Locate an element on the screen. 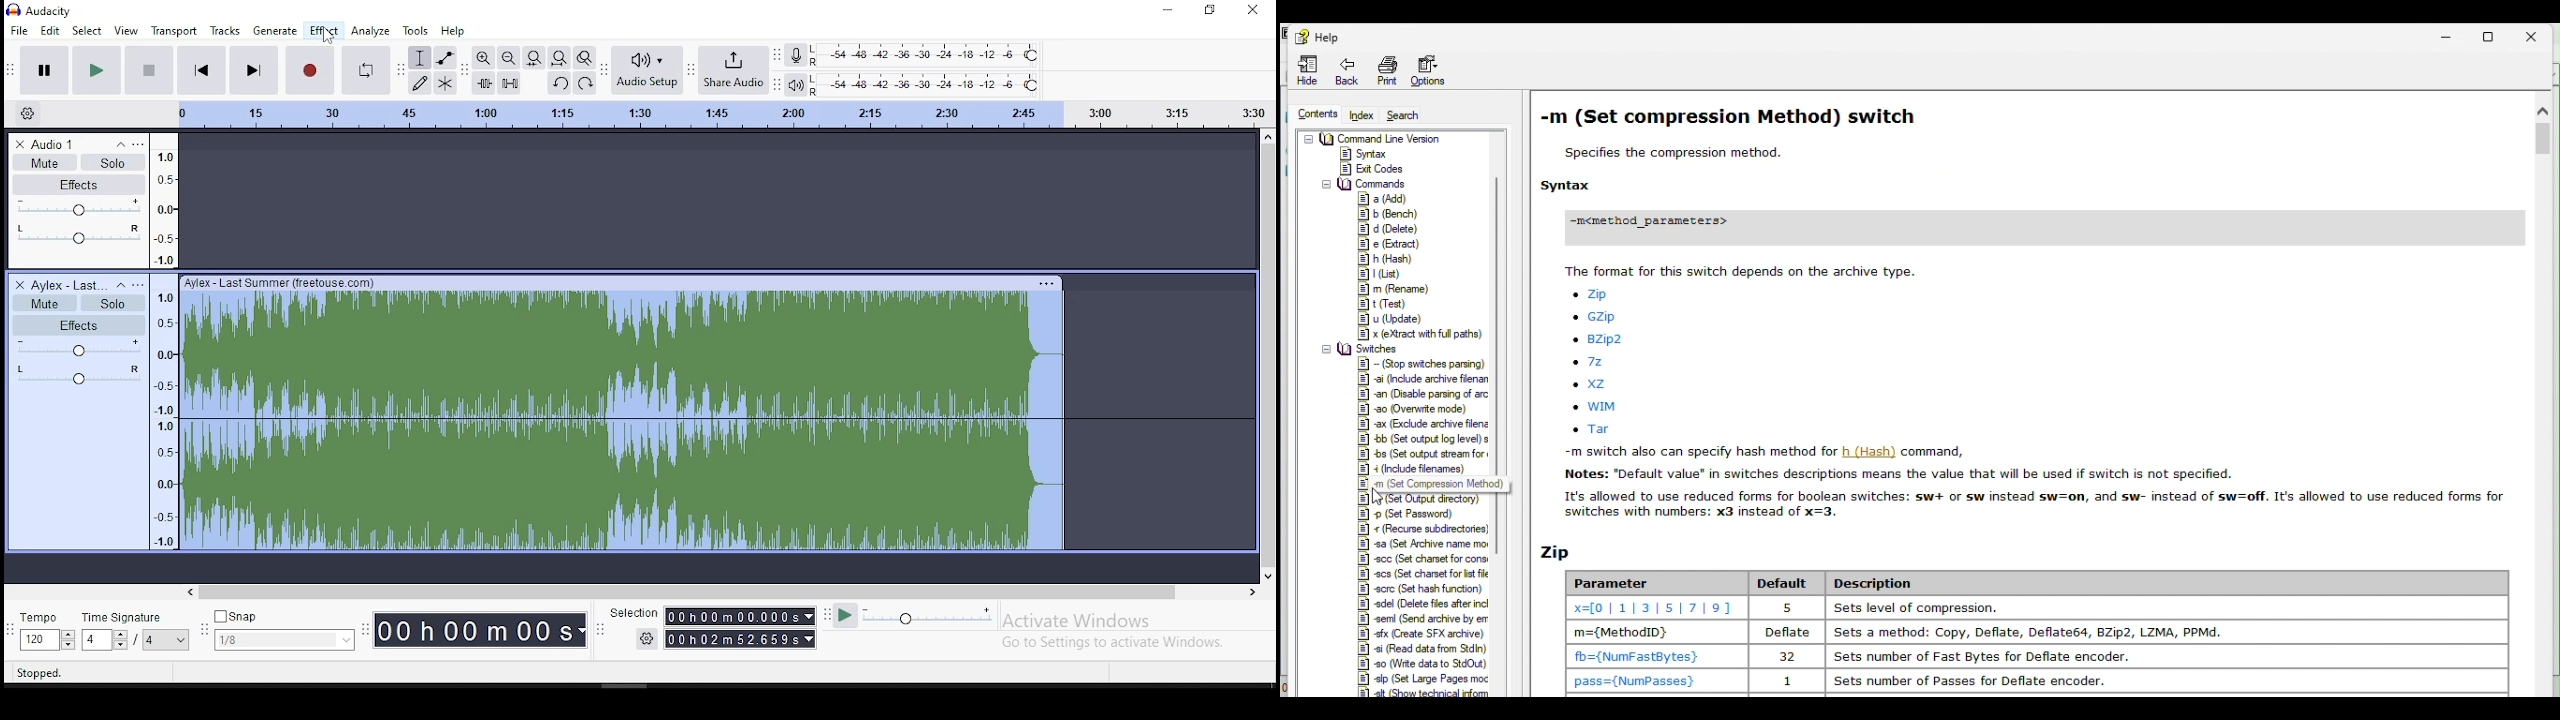 This screenshot has height=728, width=2576. zoom out is located at coordinates (508, 58).